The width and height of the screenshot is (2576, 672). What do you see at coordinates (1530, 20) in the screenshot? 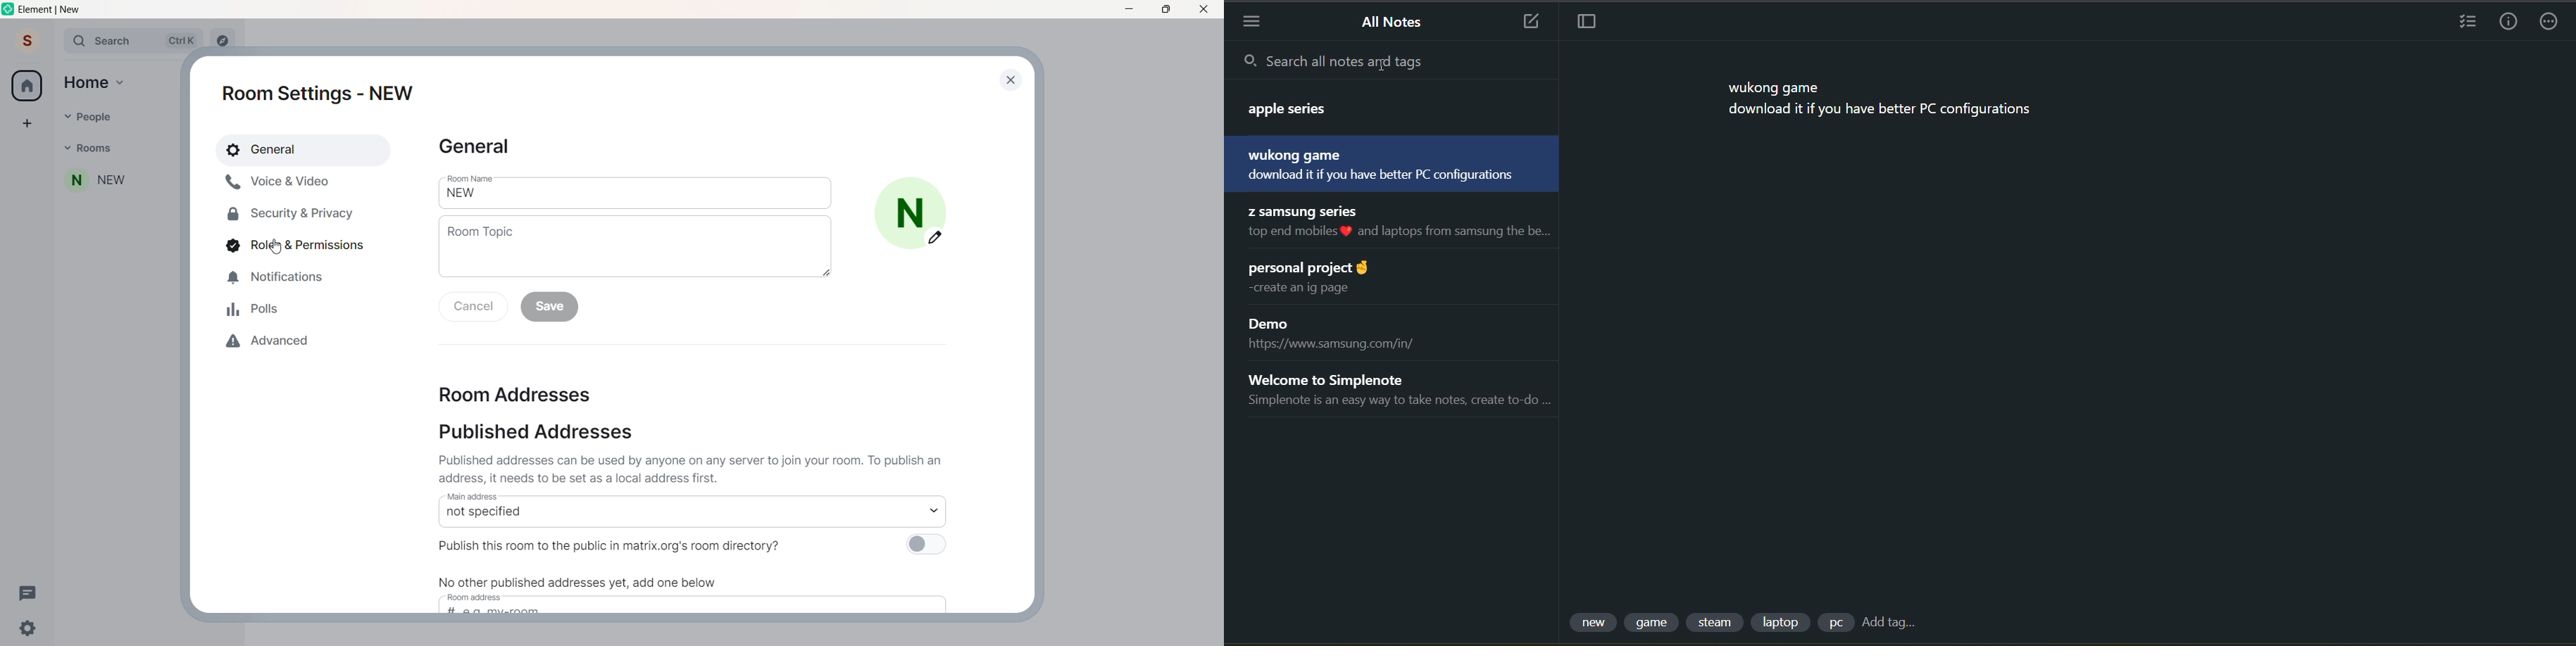
I see `new note` at bounding box center [1530, 20].